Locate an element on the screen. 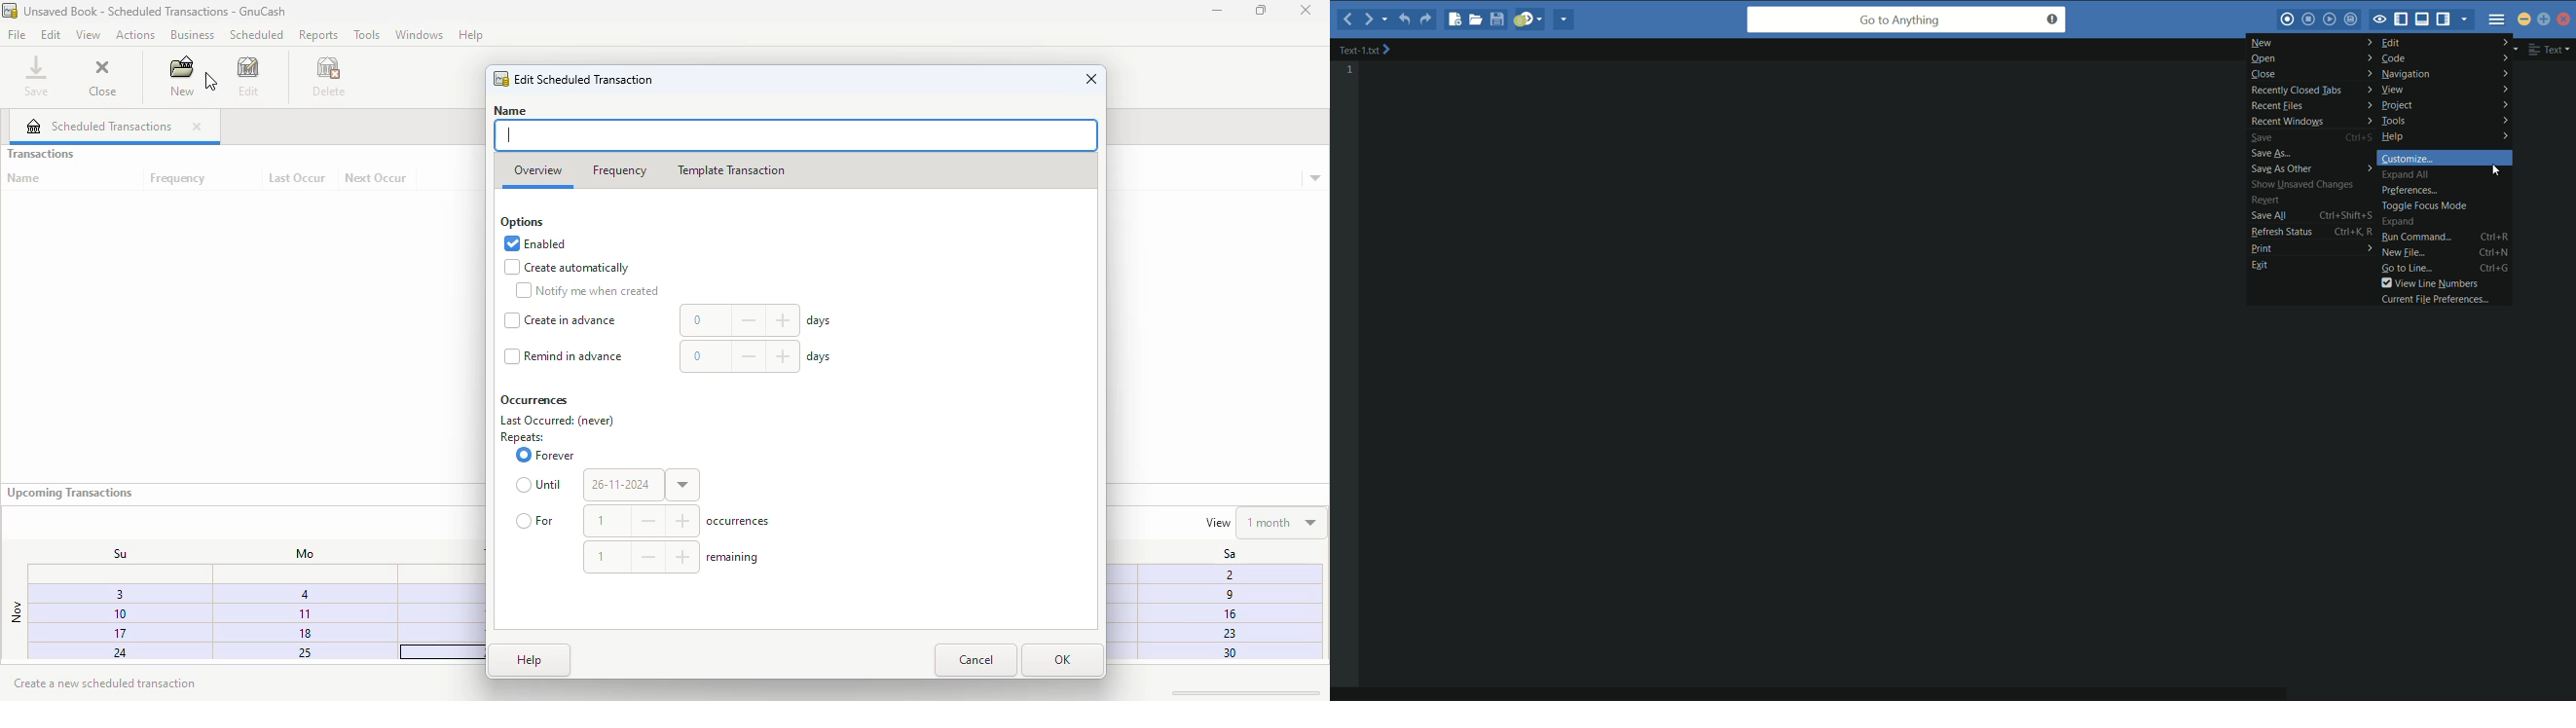 The height and width of the screenshot is (728, 2576). reports is located at coordinates (319, 34).